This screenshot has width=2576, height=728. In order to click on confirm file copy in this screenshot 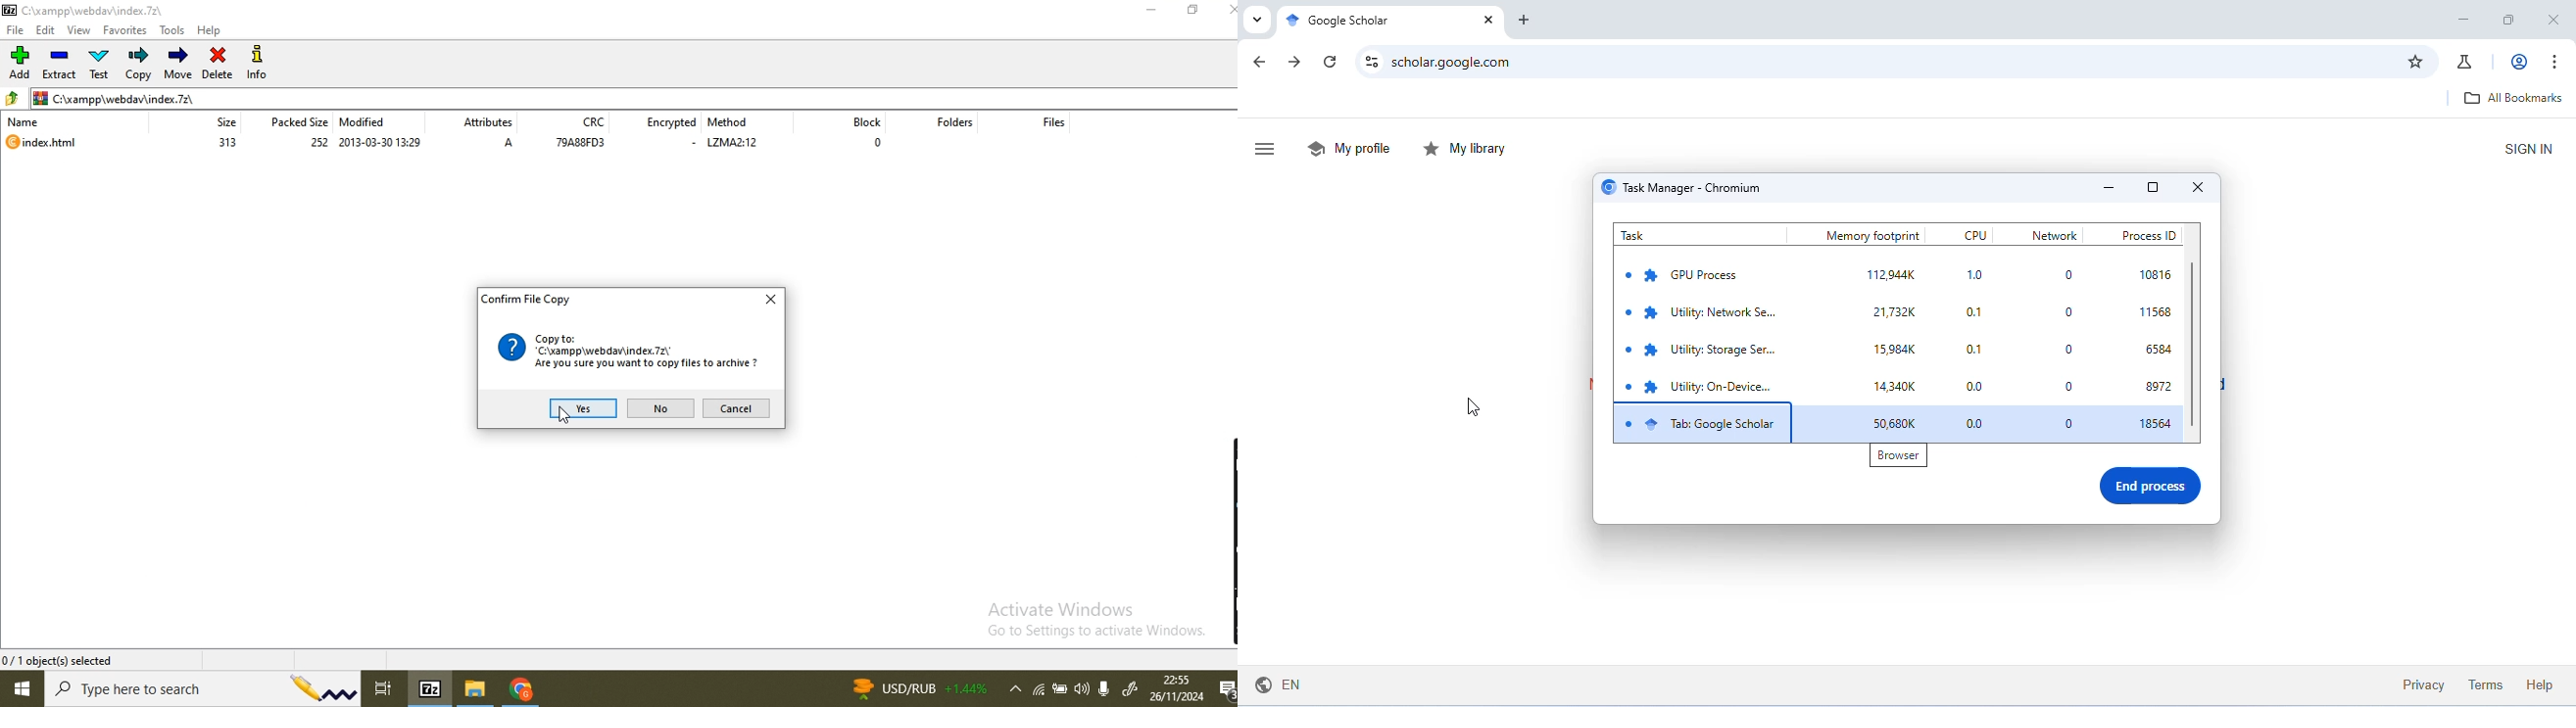, I will do `click(528, 304)`.